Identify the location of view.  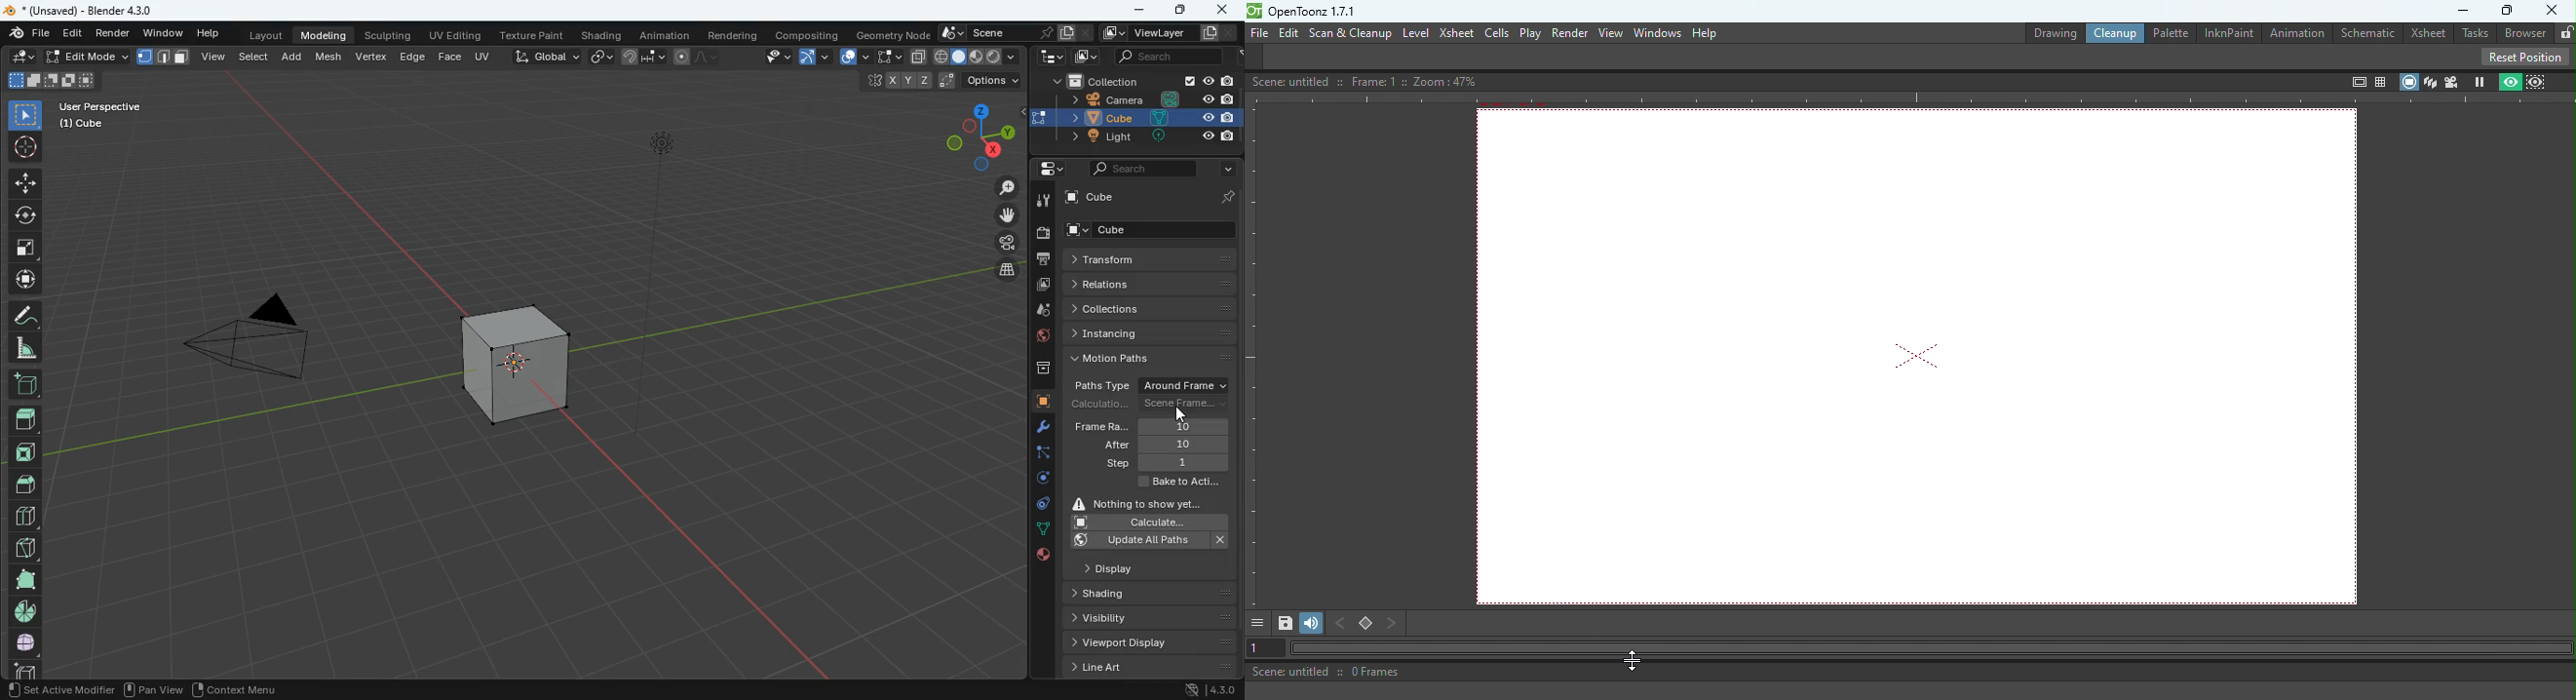
(214, 56).